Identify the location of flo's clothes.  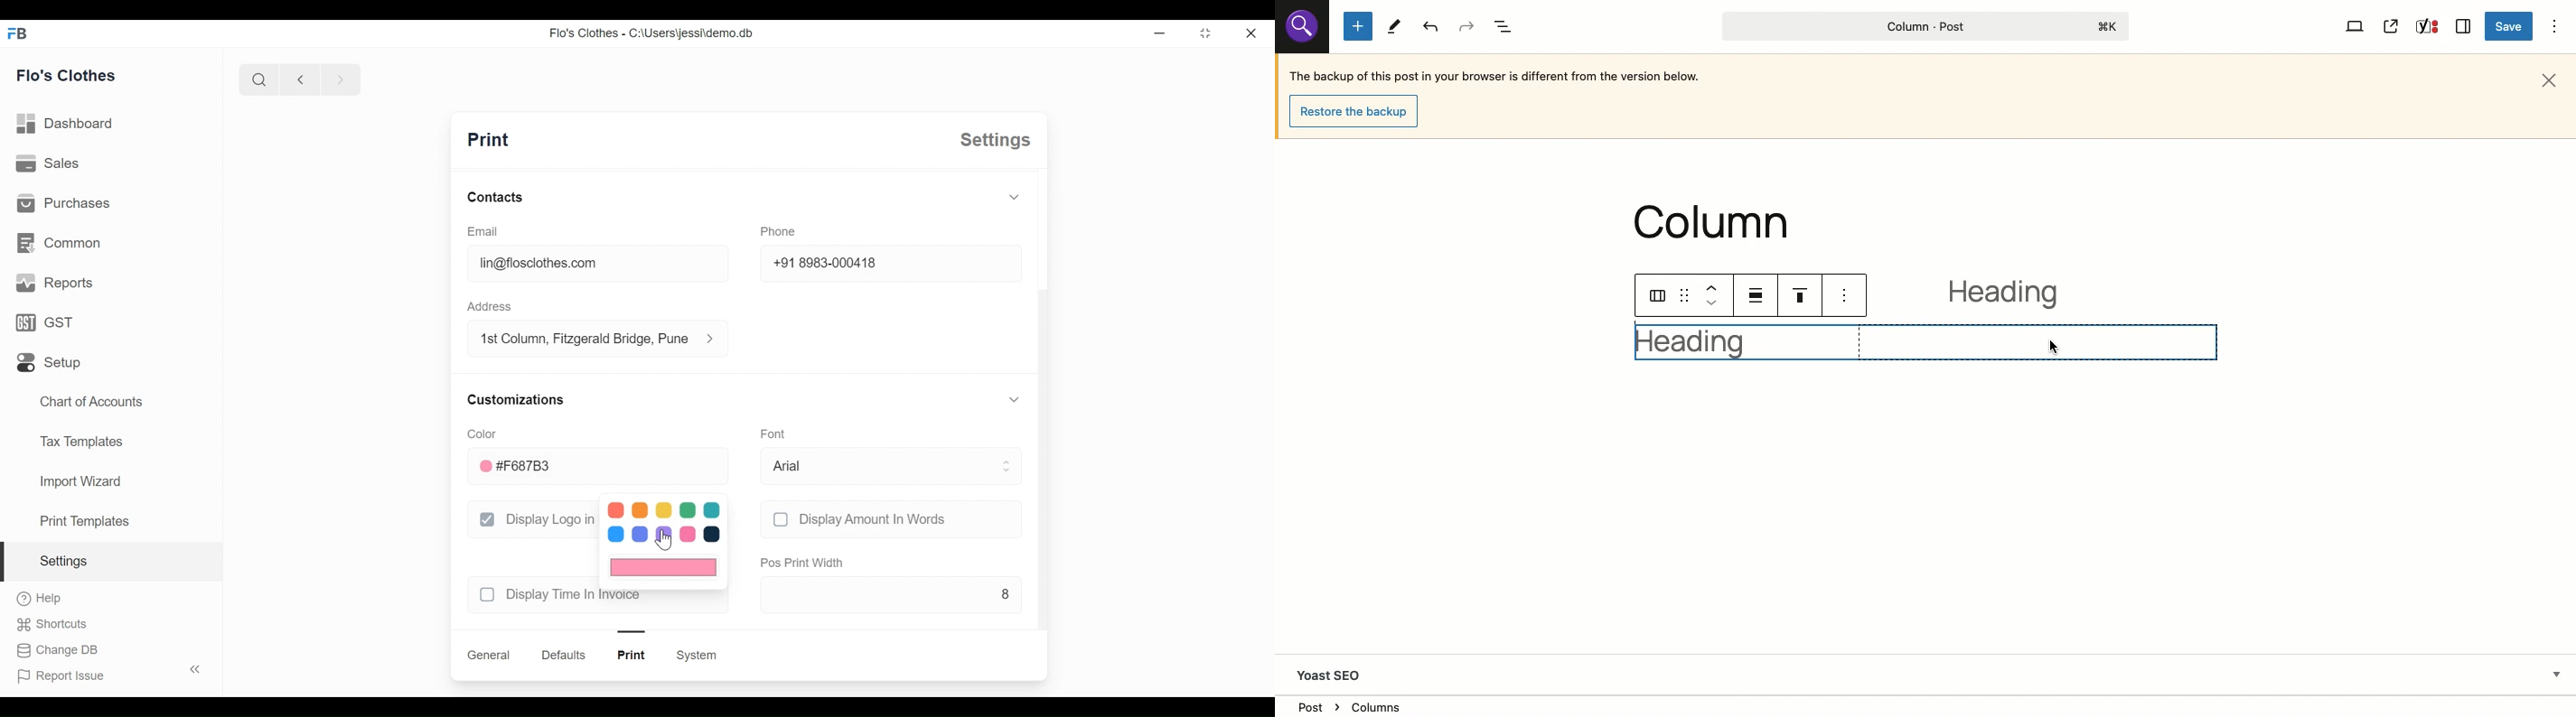
(66, 75).